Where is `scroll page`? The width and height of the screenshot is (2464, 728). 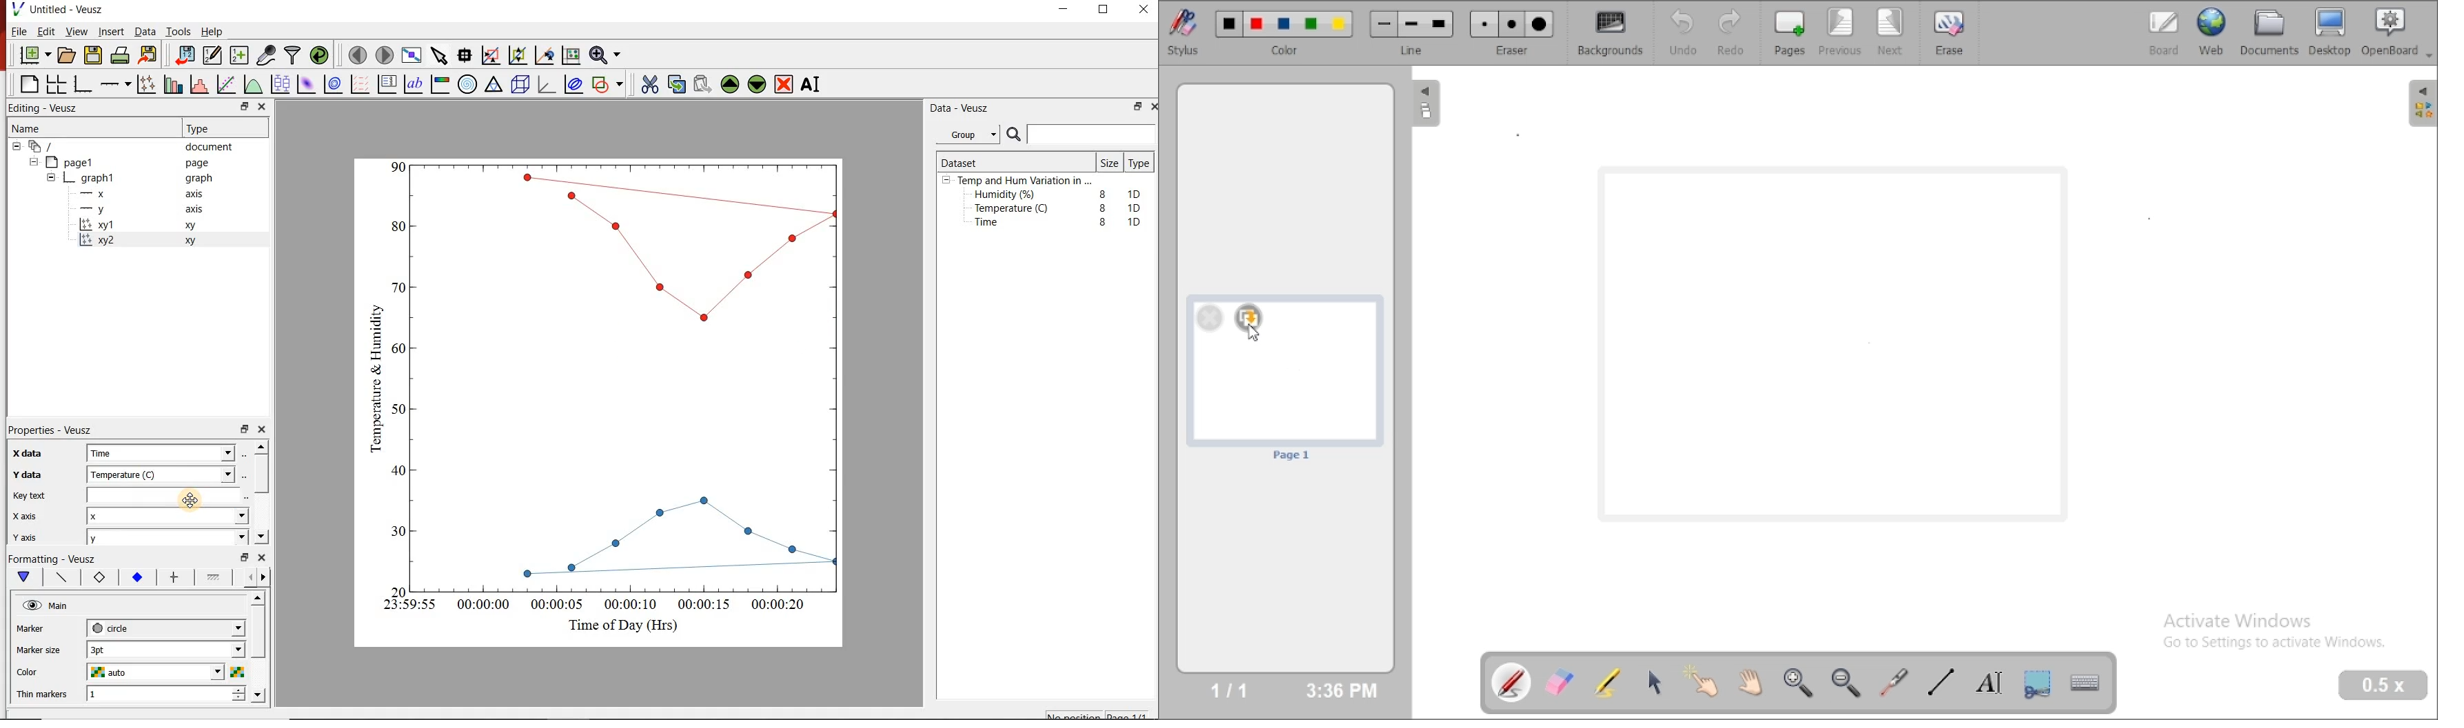 scroll page is located at coordinates (1749, 681).